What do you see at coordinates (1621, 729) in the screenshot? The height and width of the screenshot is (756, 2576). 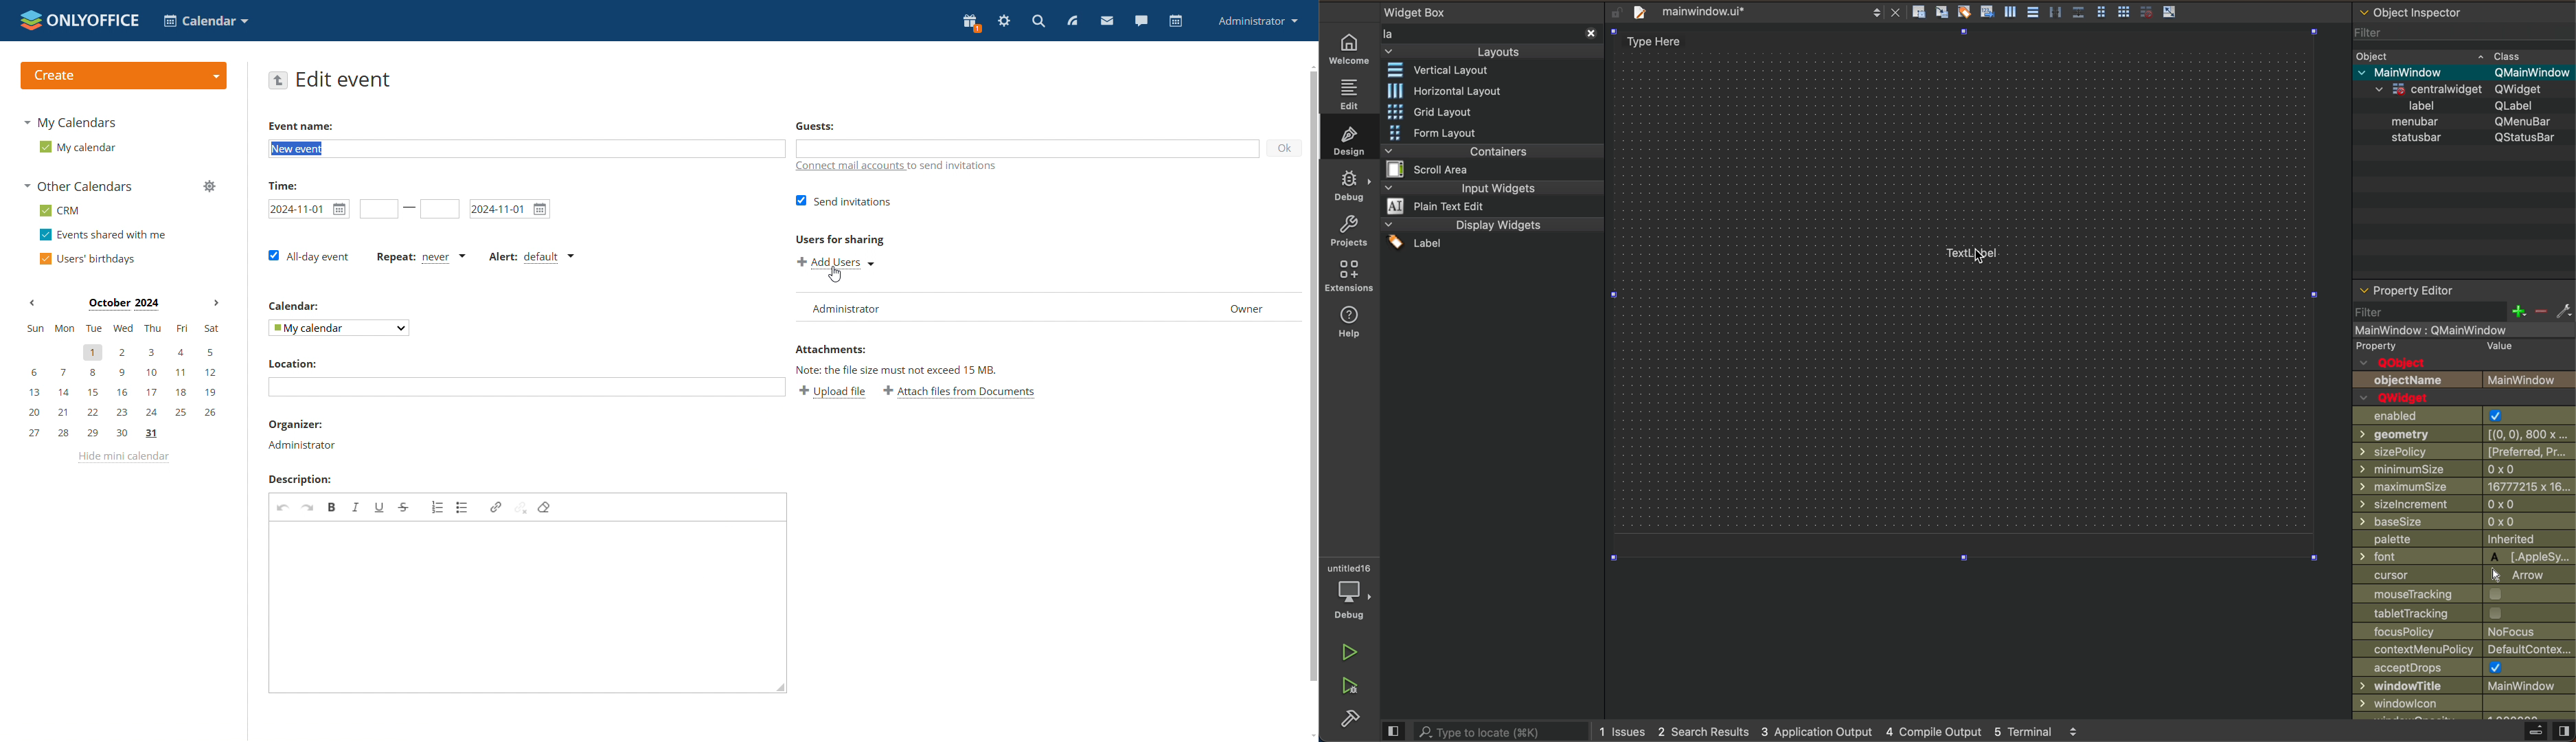 I see `issues` at bounding box center [1621, 729].